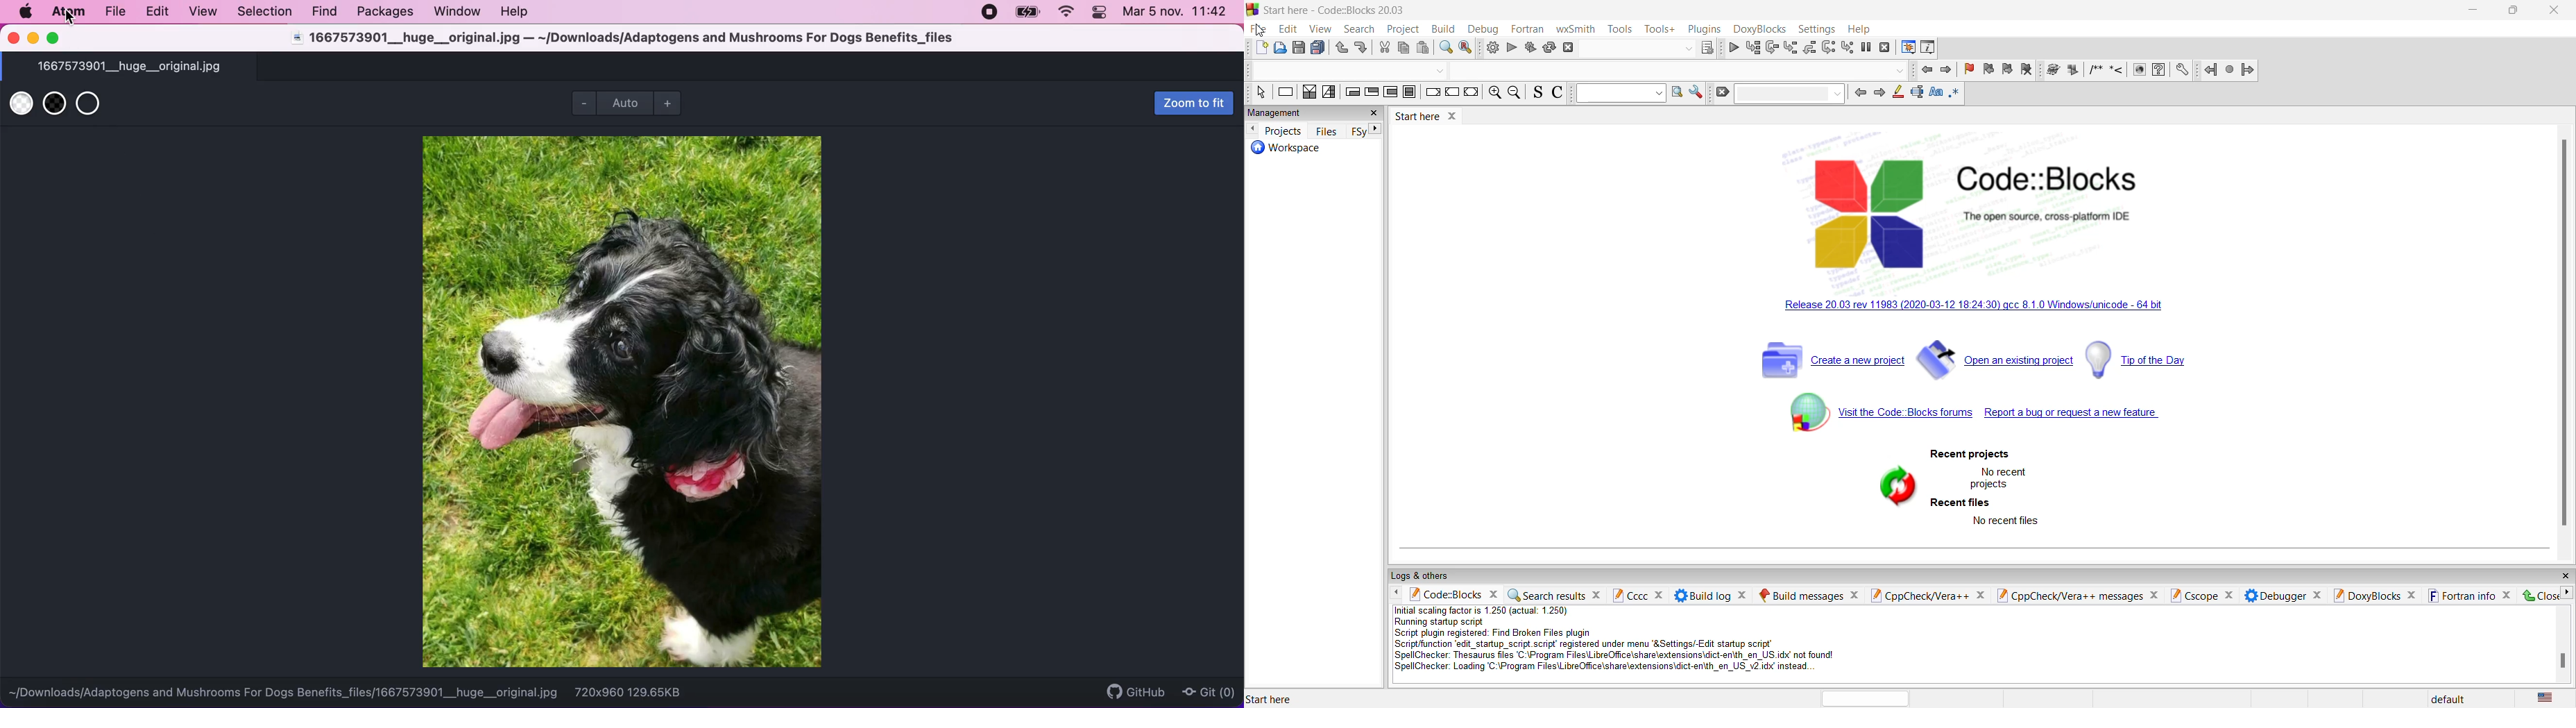  Describe the element at coordinates (2004, 478) in the screenshot. I see `no recent projects ` at that location.